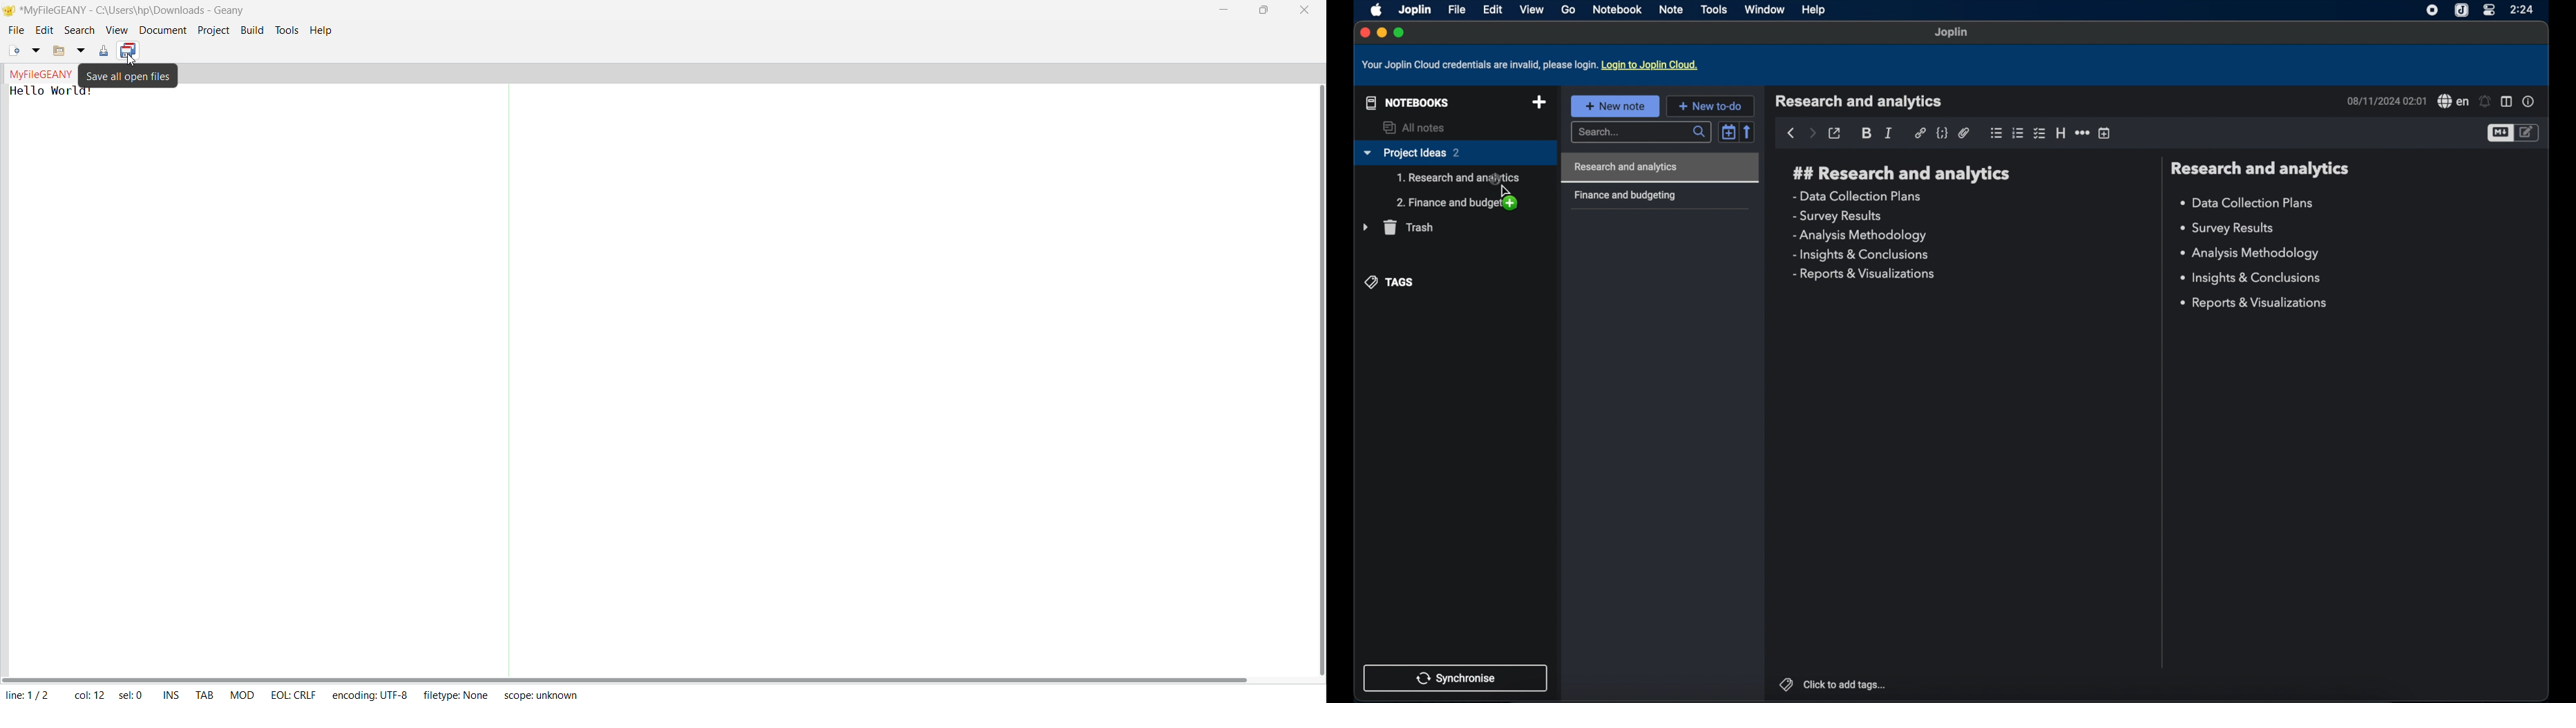  I want to click on your joplin cloud credentials are invalid, please log in.  Login to joplin cloud, so click(1533, 65).